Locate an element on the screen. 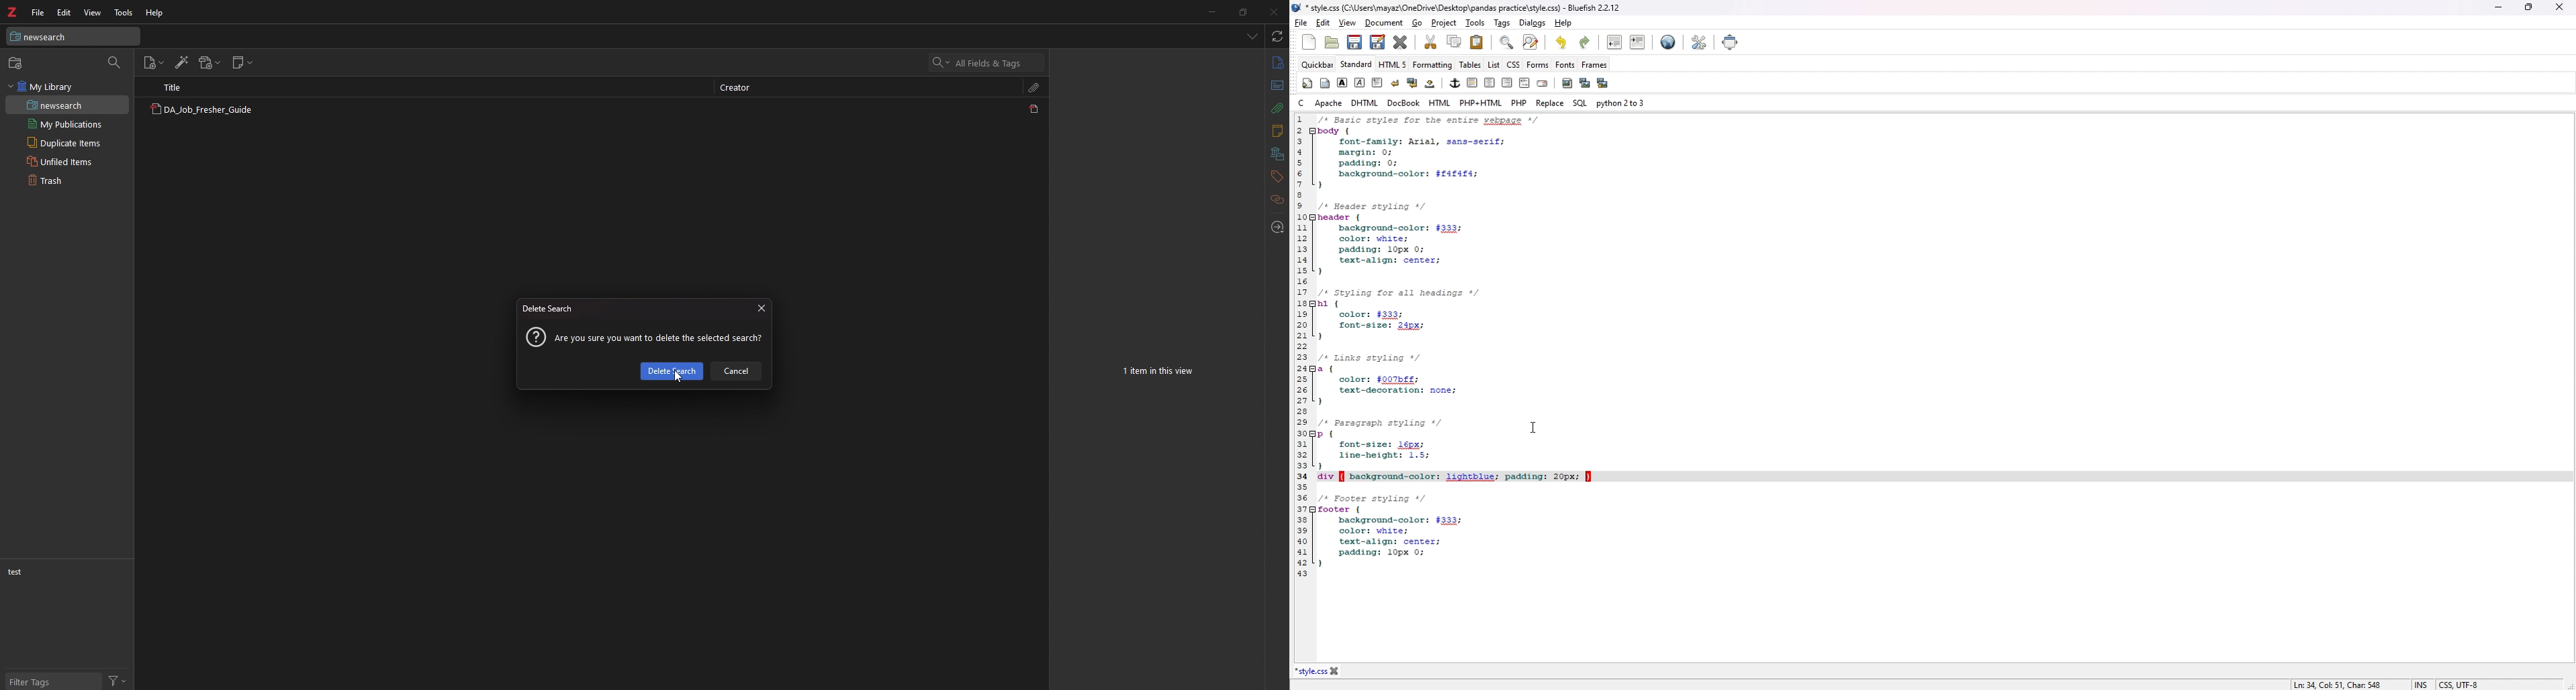 This screenshot has width=2576, height=700. Logo is located at coordinates (15, 13).